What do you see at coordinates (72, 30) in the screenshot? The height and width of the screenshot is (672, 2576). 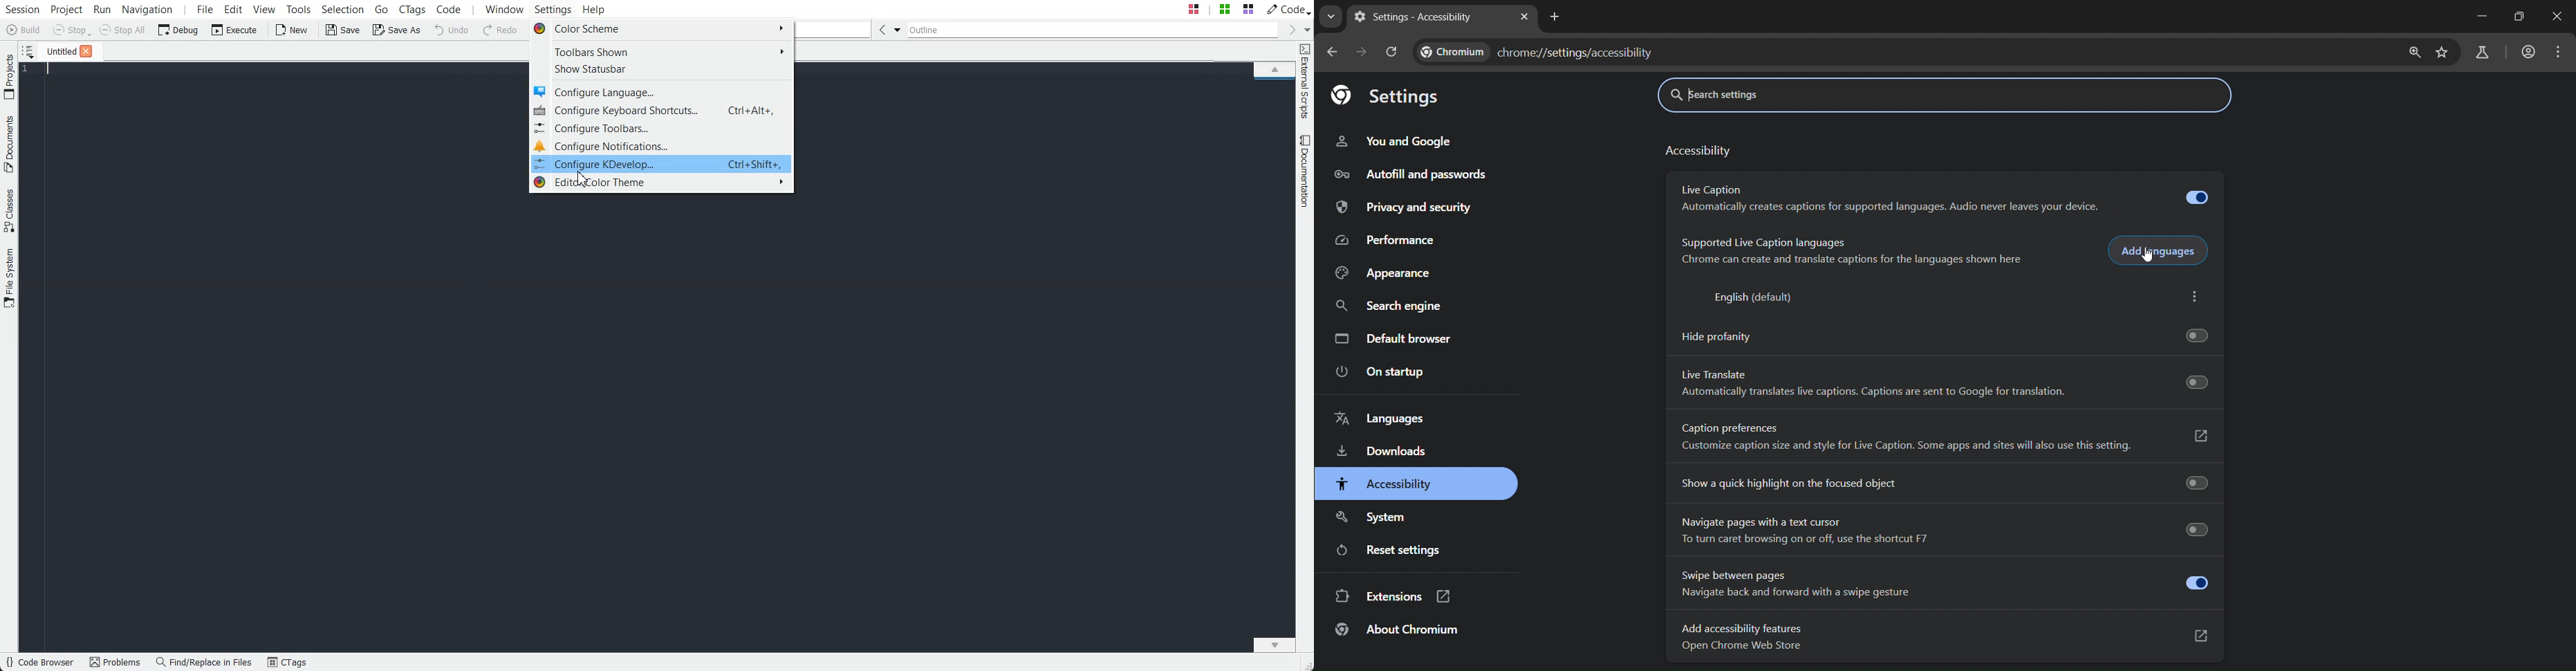 I see `Stop` at bounding box center [72, 30].